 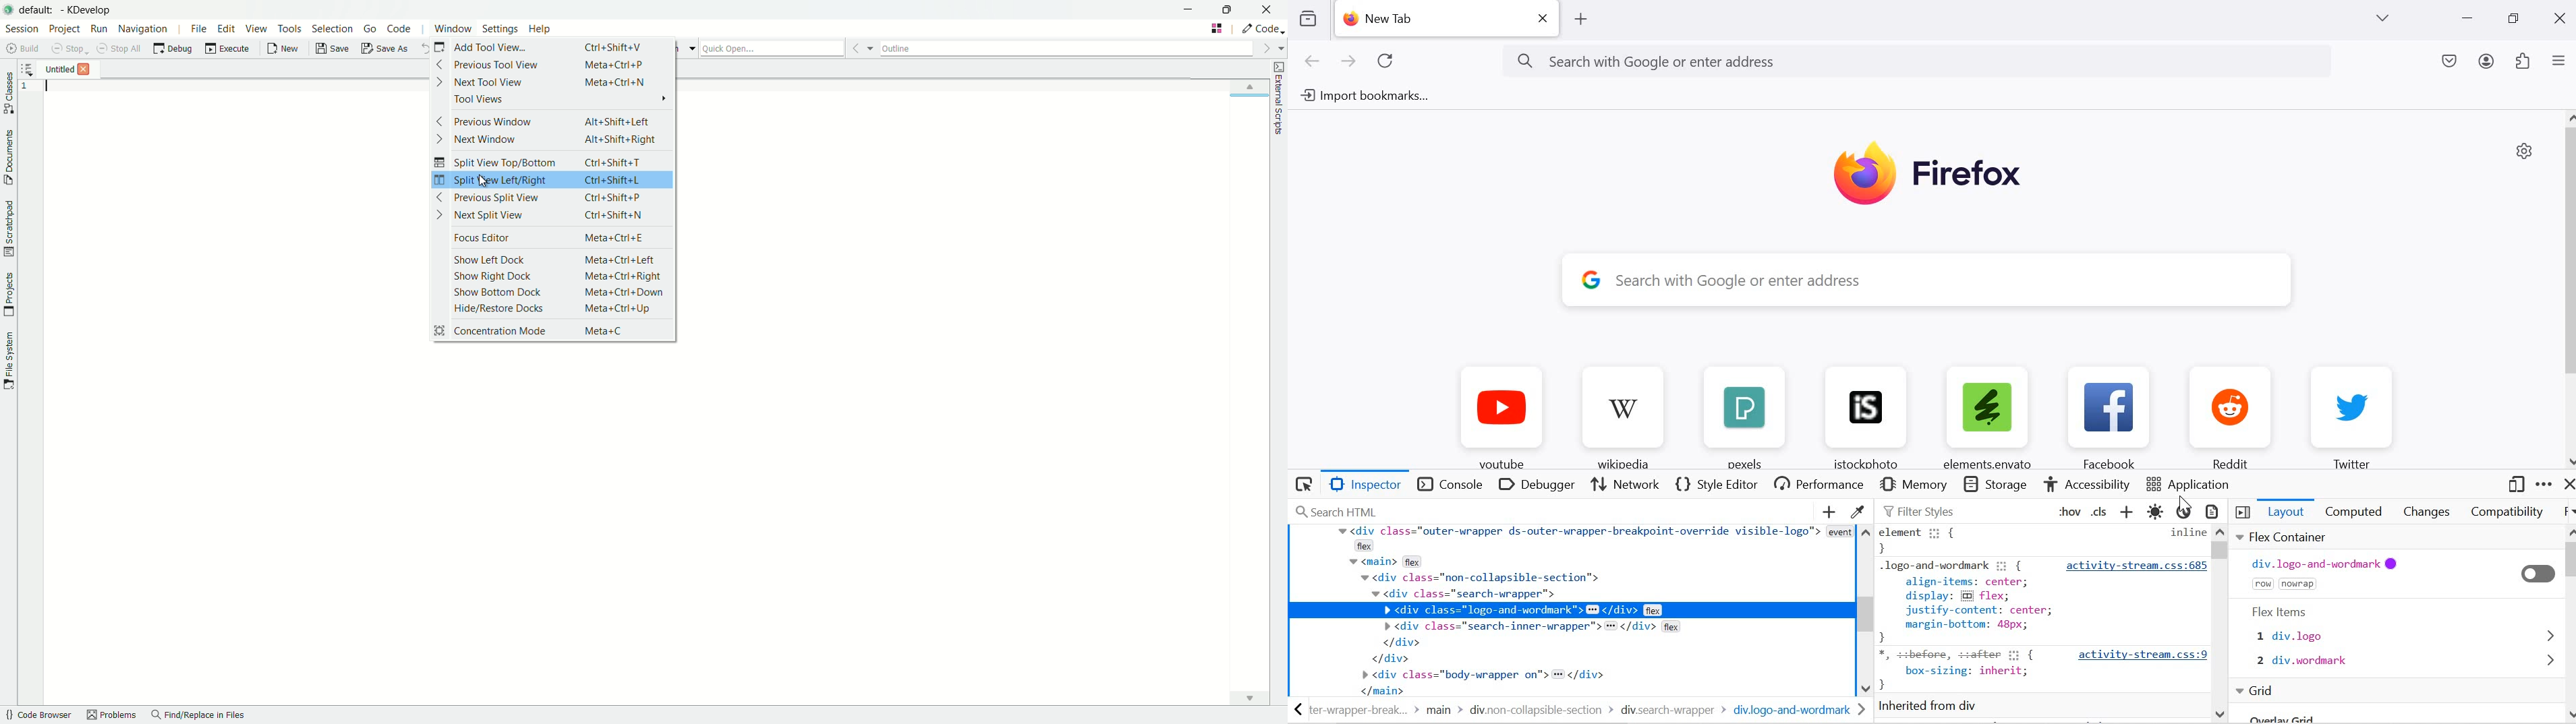 What do you see at coordinates (1866, 533) in the screenshot?
I see `move up` at bounding box center [1866, 533].